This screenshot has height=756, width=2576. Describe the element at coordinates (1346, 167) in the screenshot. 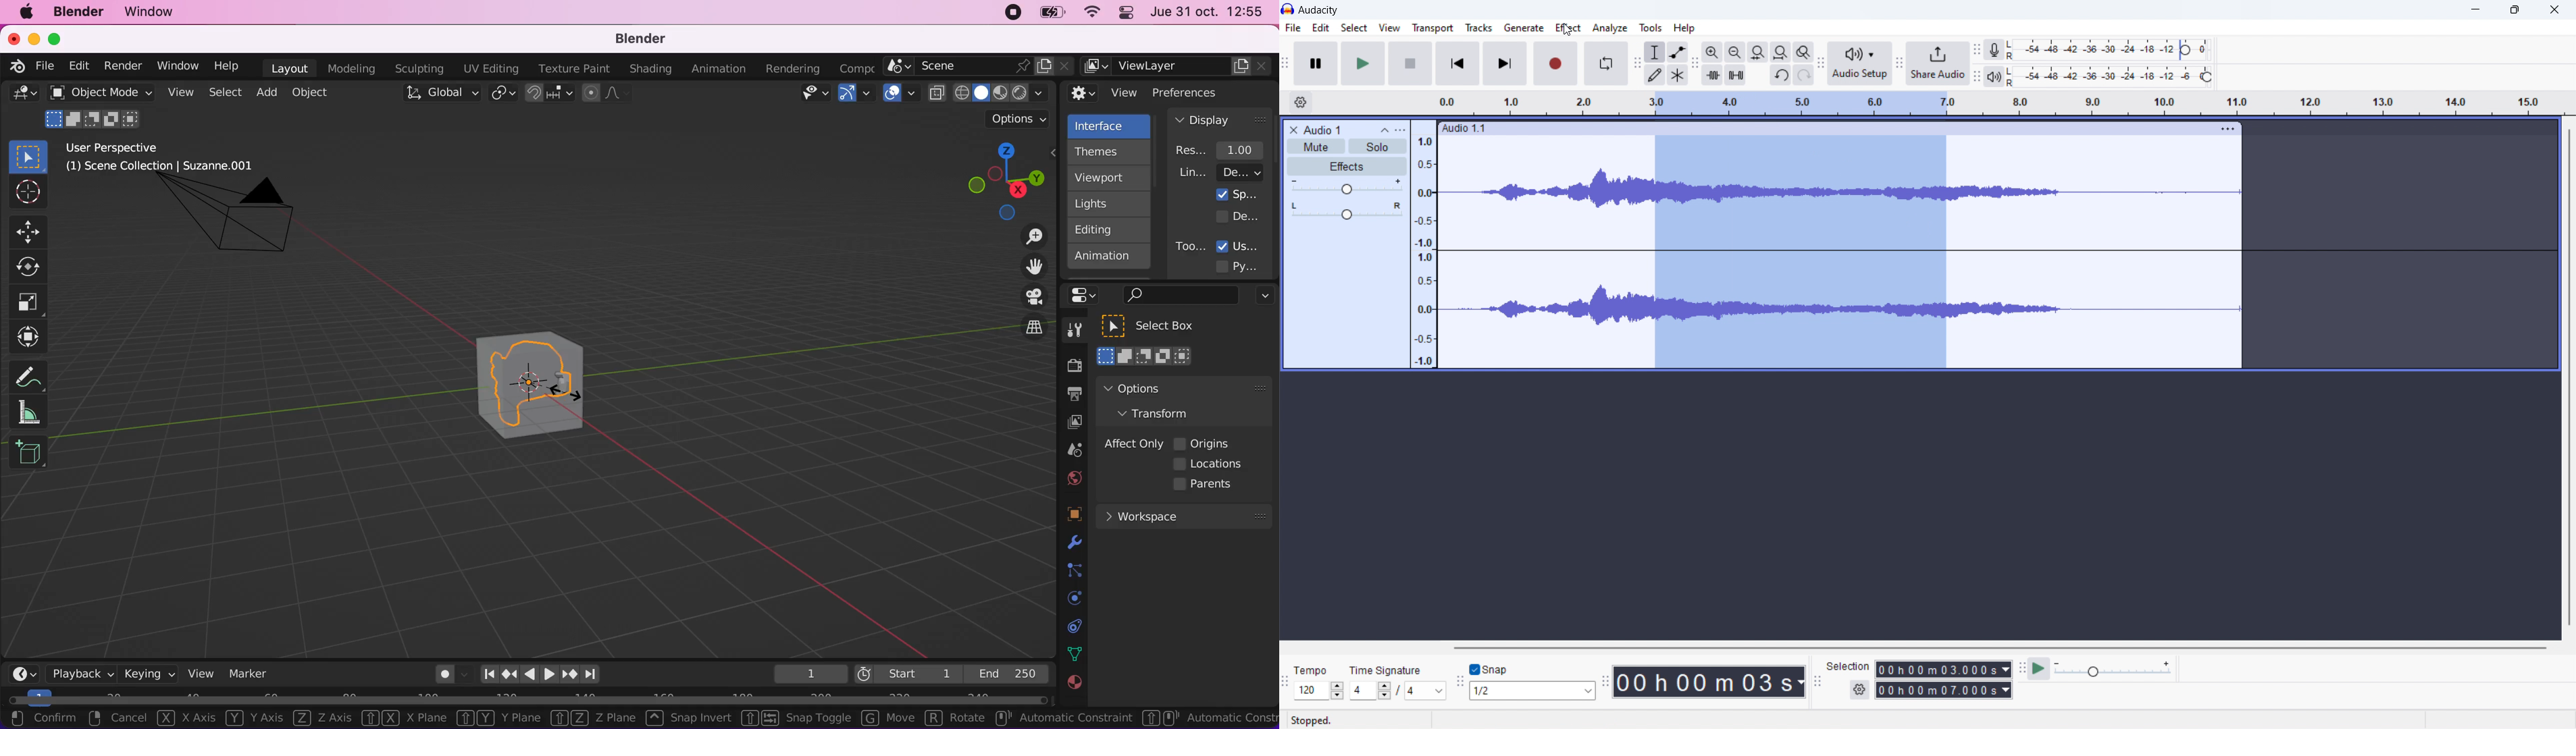

I see `effects` at that location.